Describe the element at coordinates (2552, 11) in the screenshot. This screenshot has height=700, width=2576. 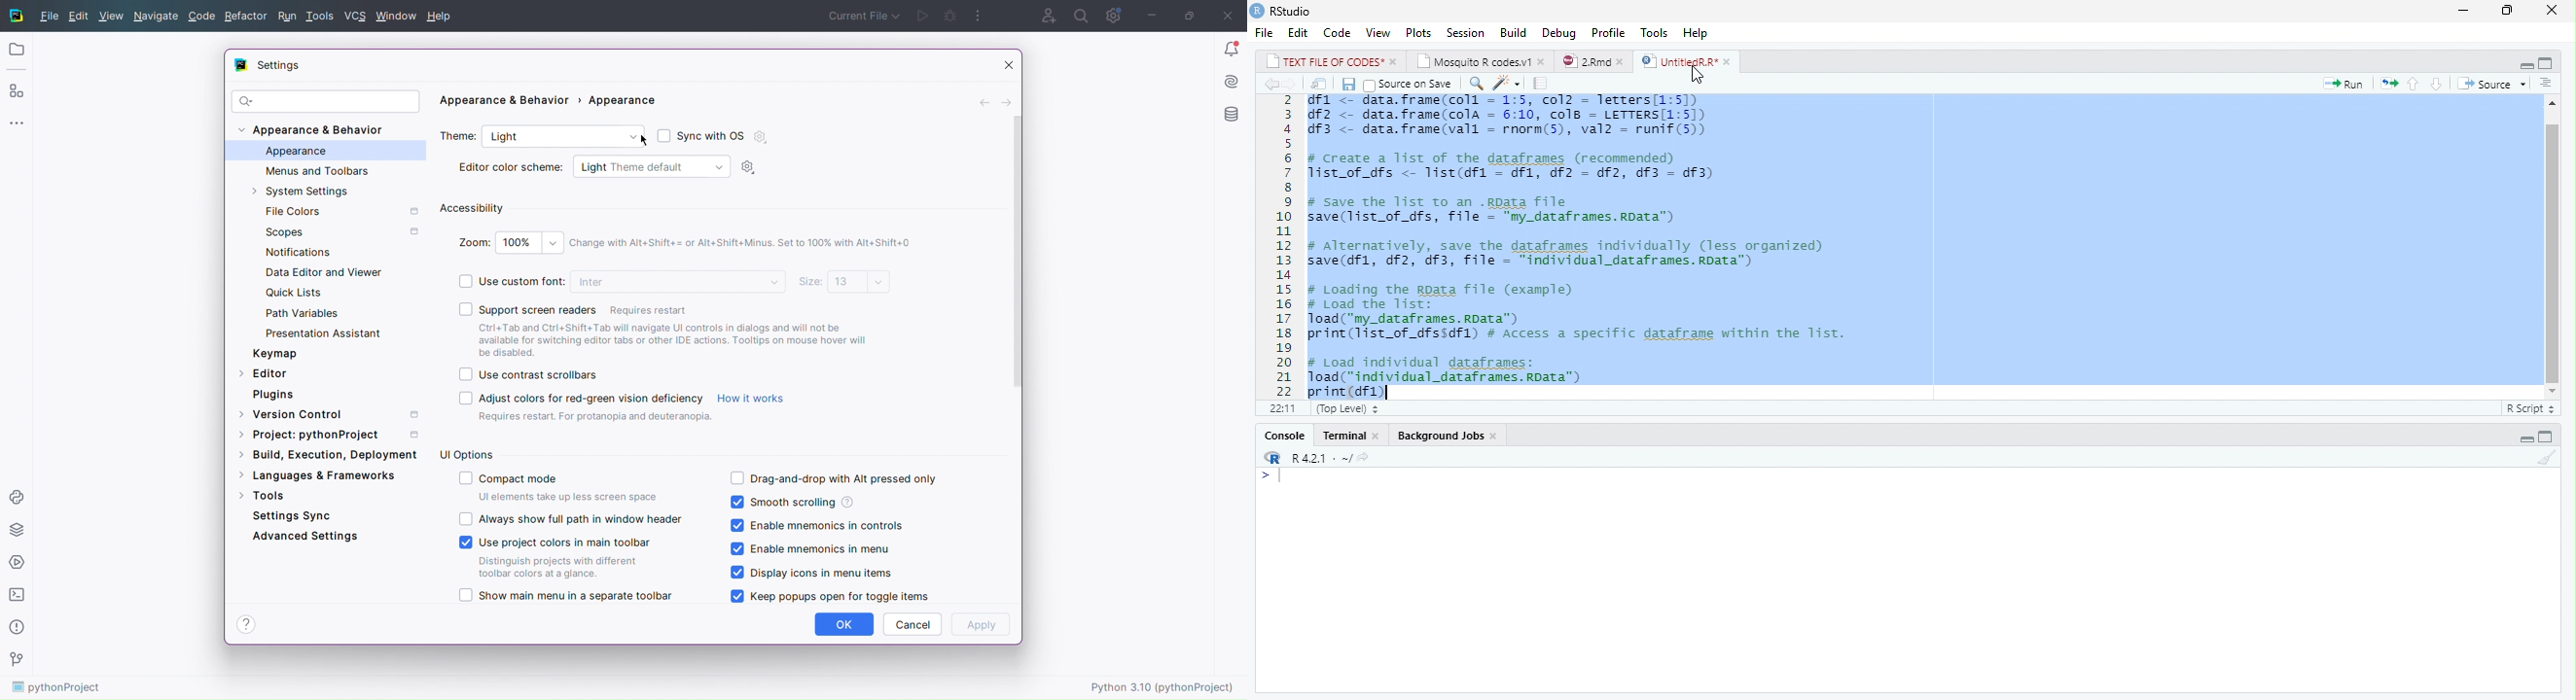
I see `Close` at that location.